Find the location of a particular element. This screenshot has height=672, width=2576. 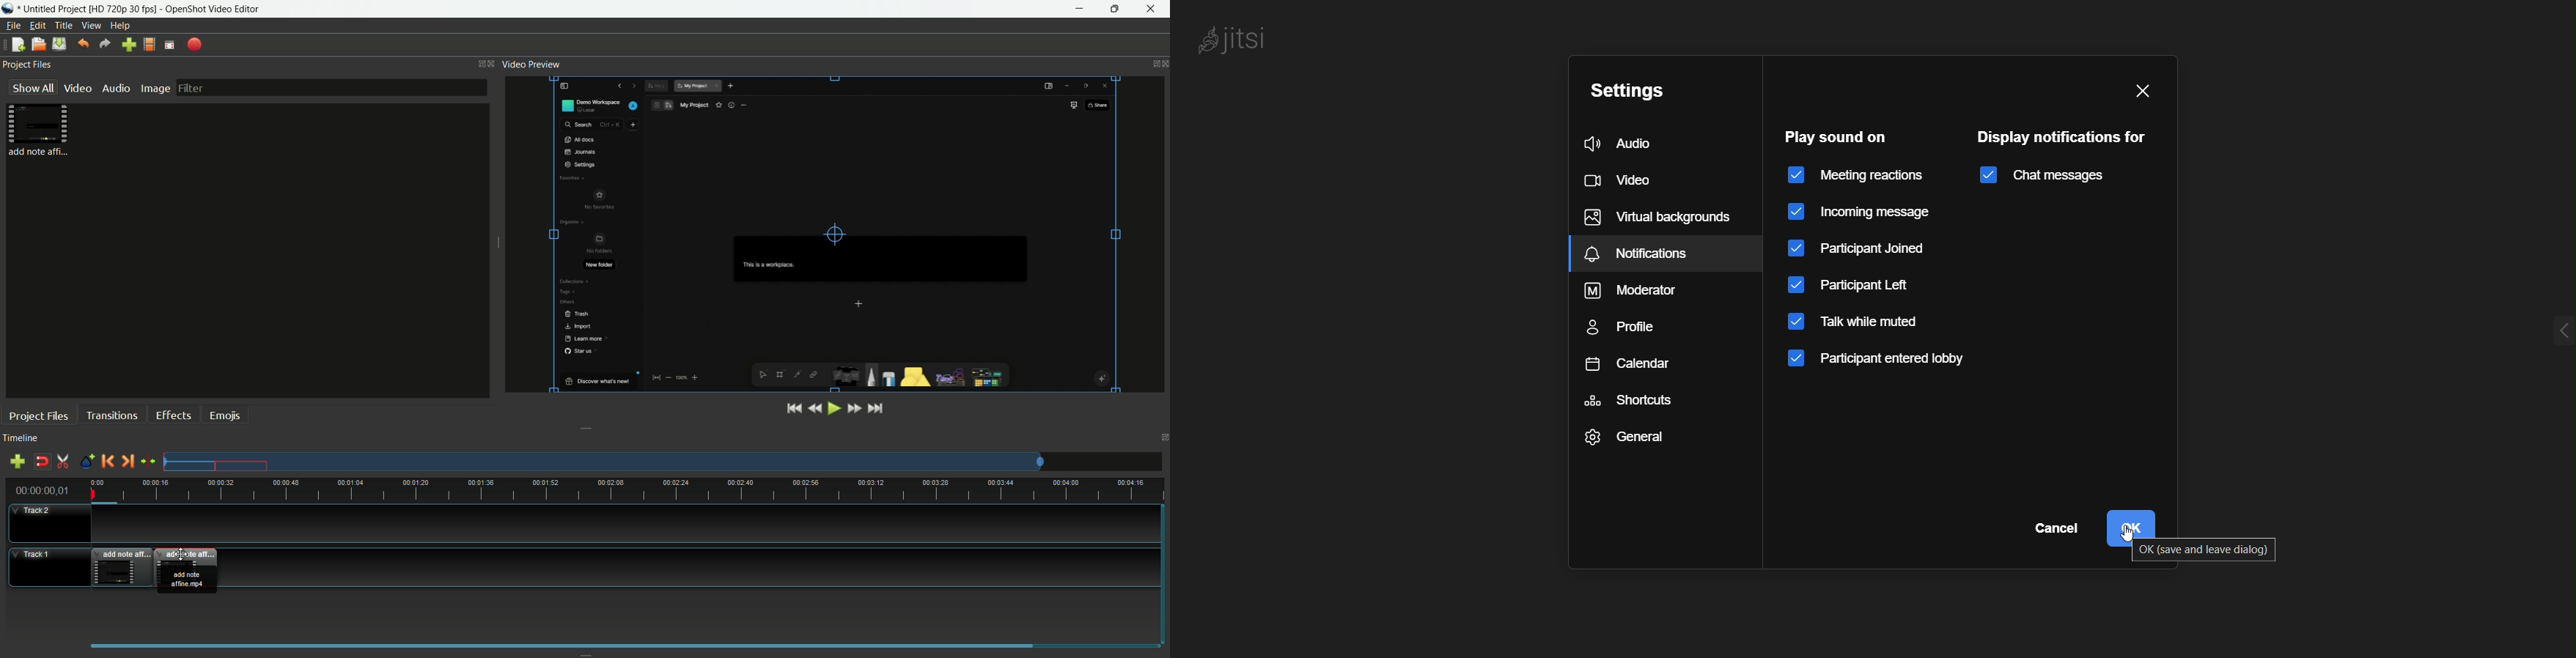

undo is located at coordinates (85, 43).